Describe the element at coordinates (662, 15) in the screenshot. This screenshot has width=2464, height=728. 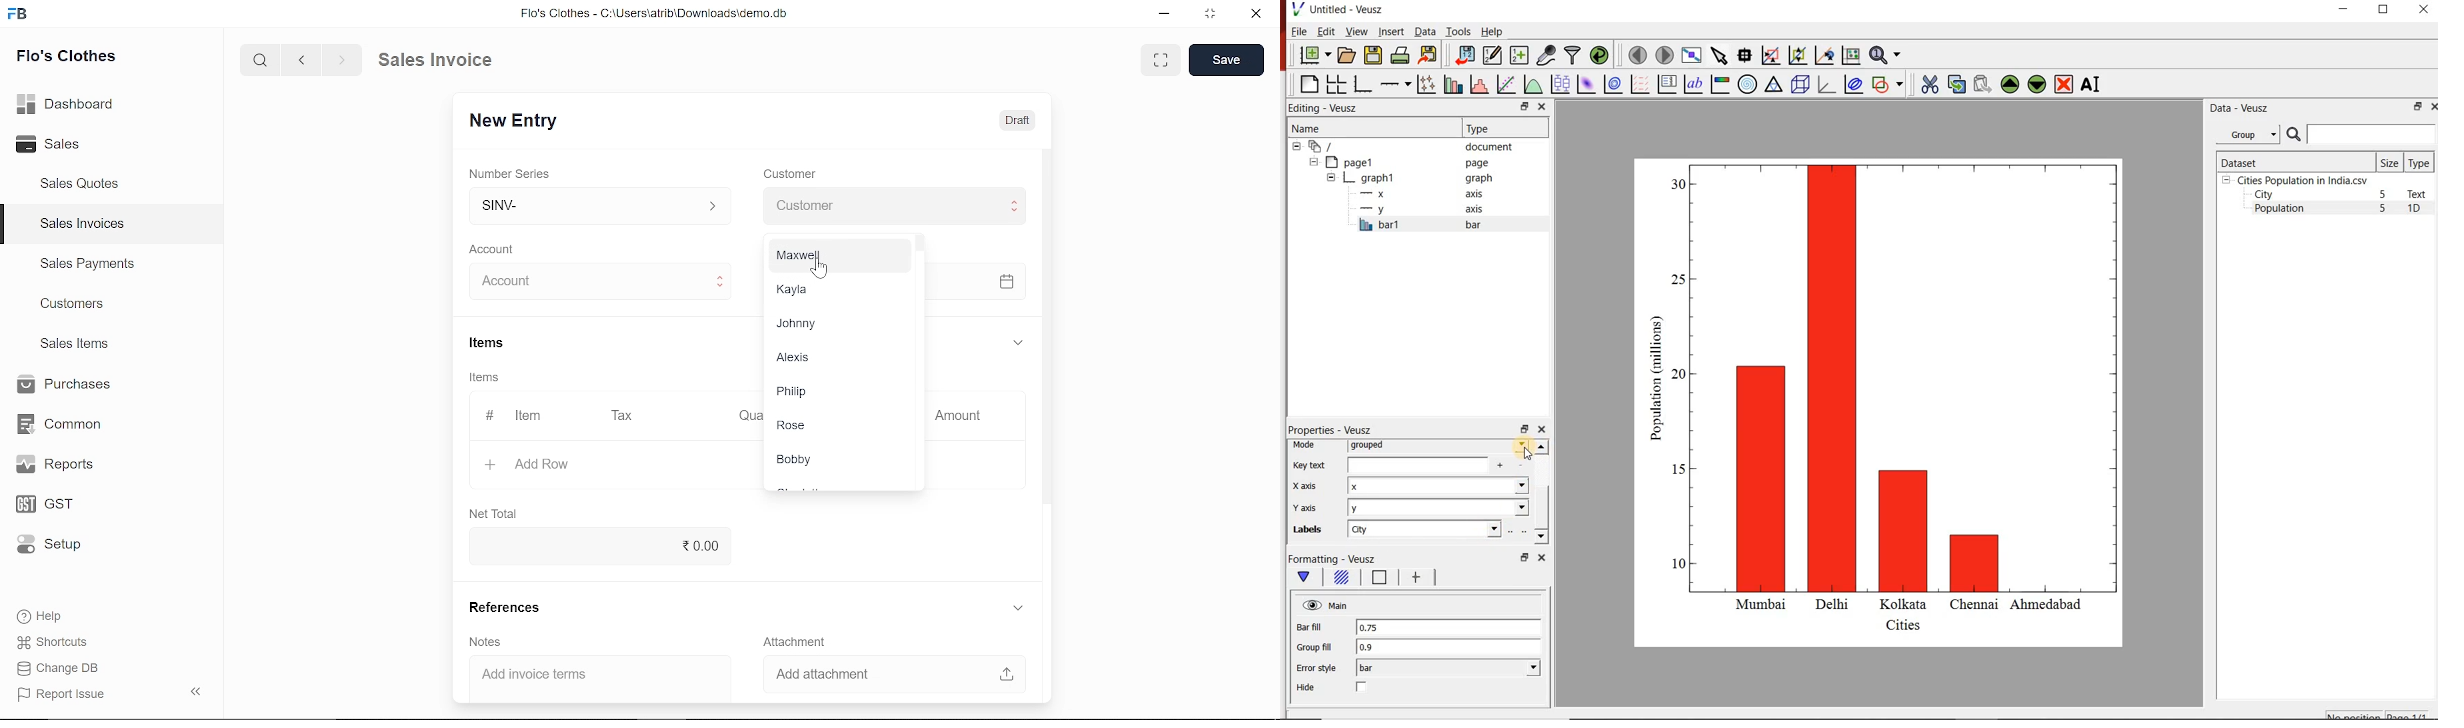
I see `Flo's Clothes - C:\UsersatribiDownloads\demo.do` at that location.